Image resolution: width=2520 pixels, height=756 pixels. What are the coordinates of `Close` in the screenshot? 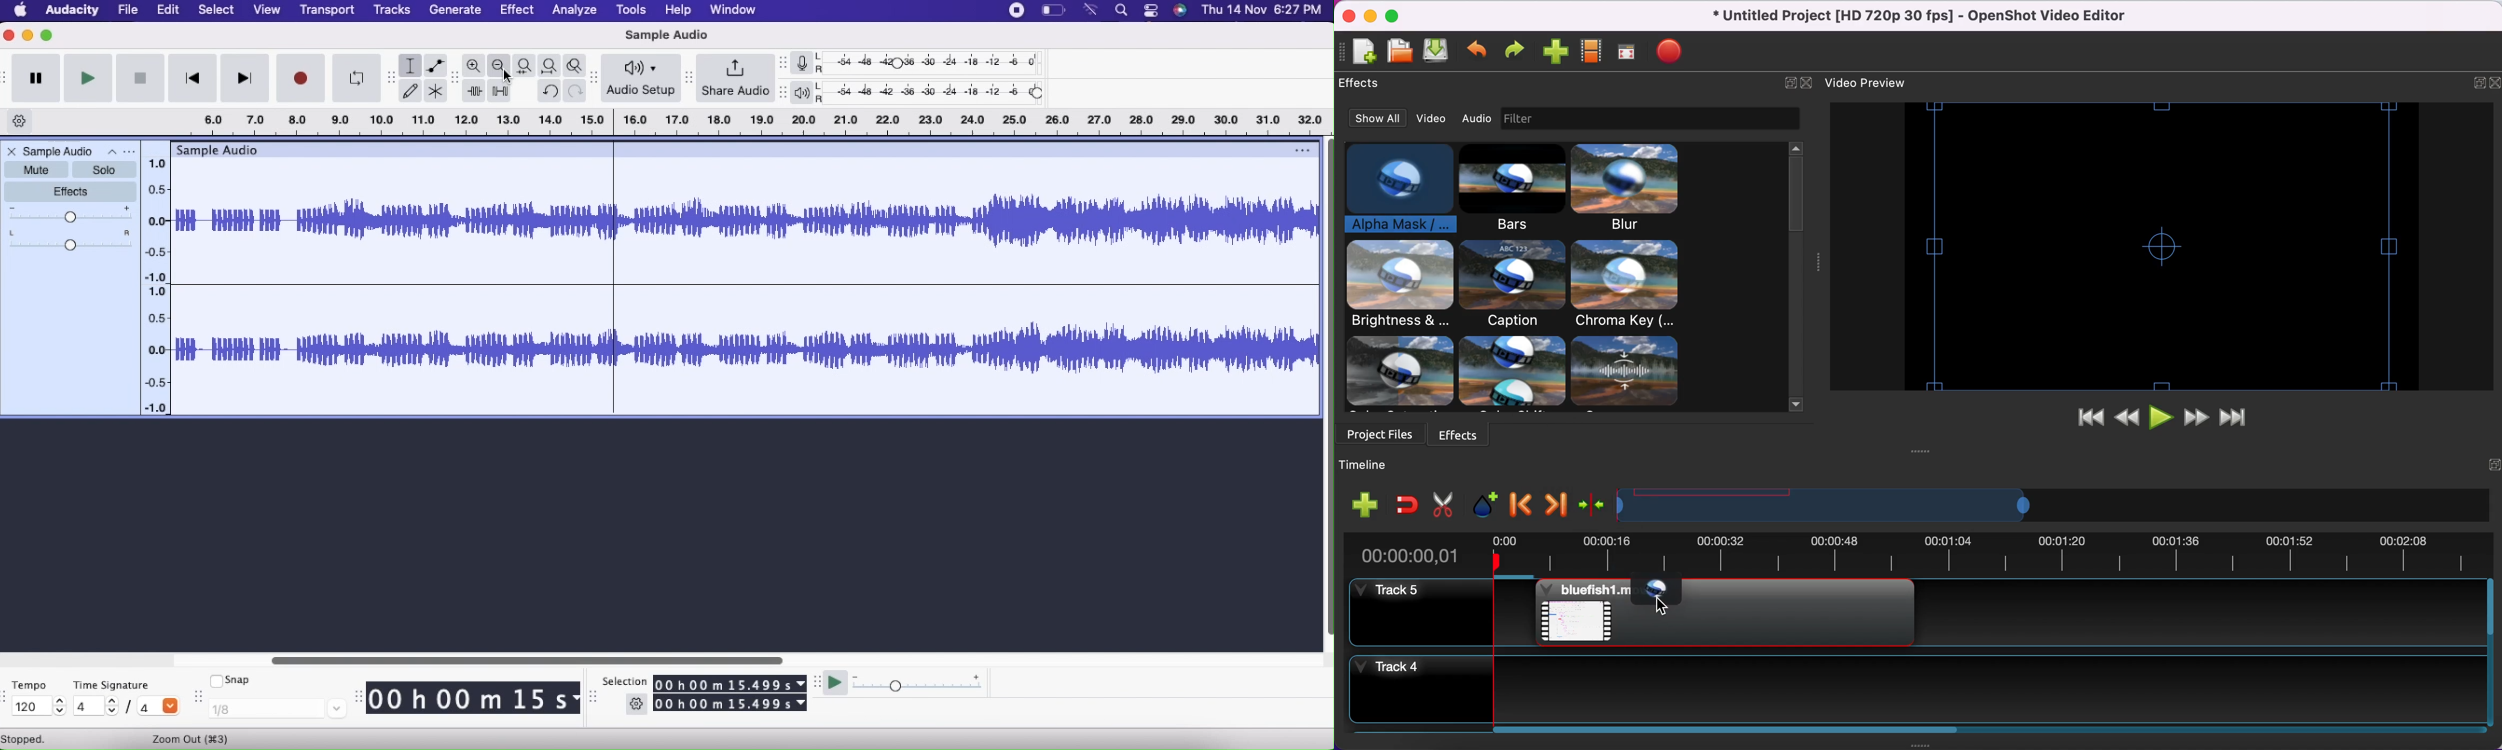 It's located at (11, 152).